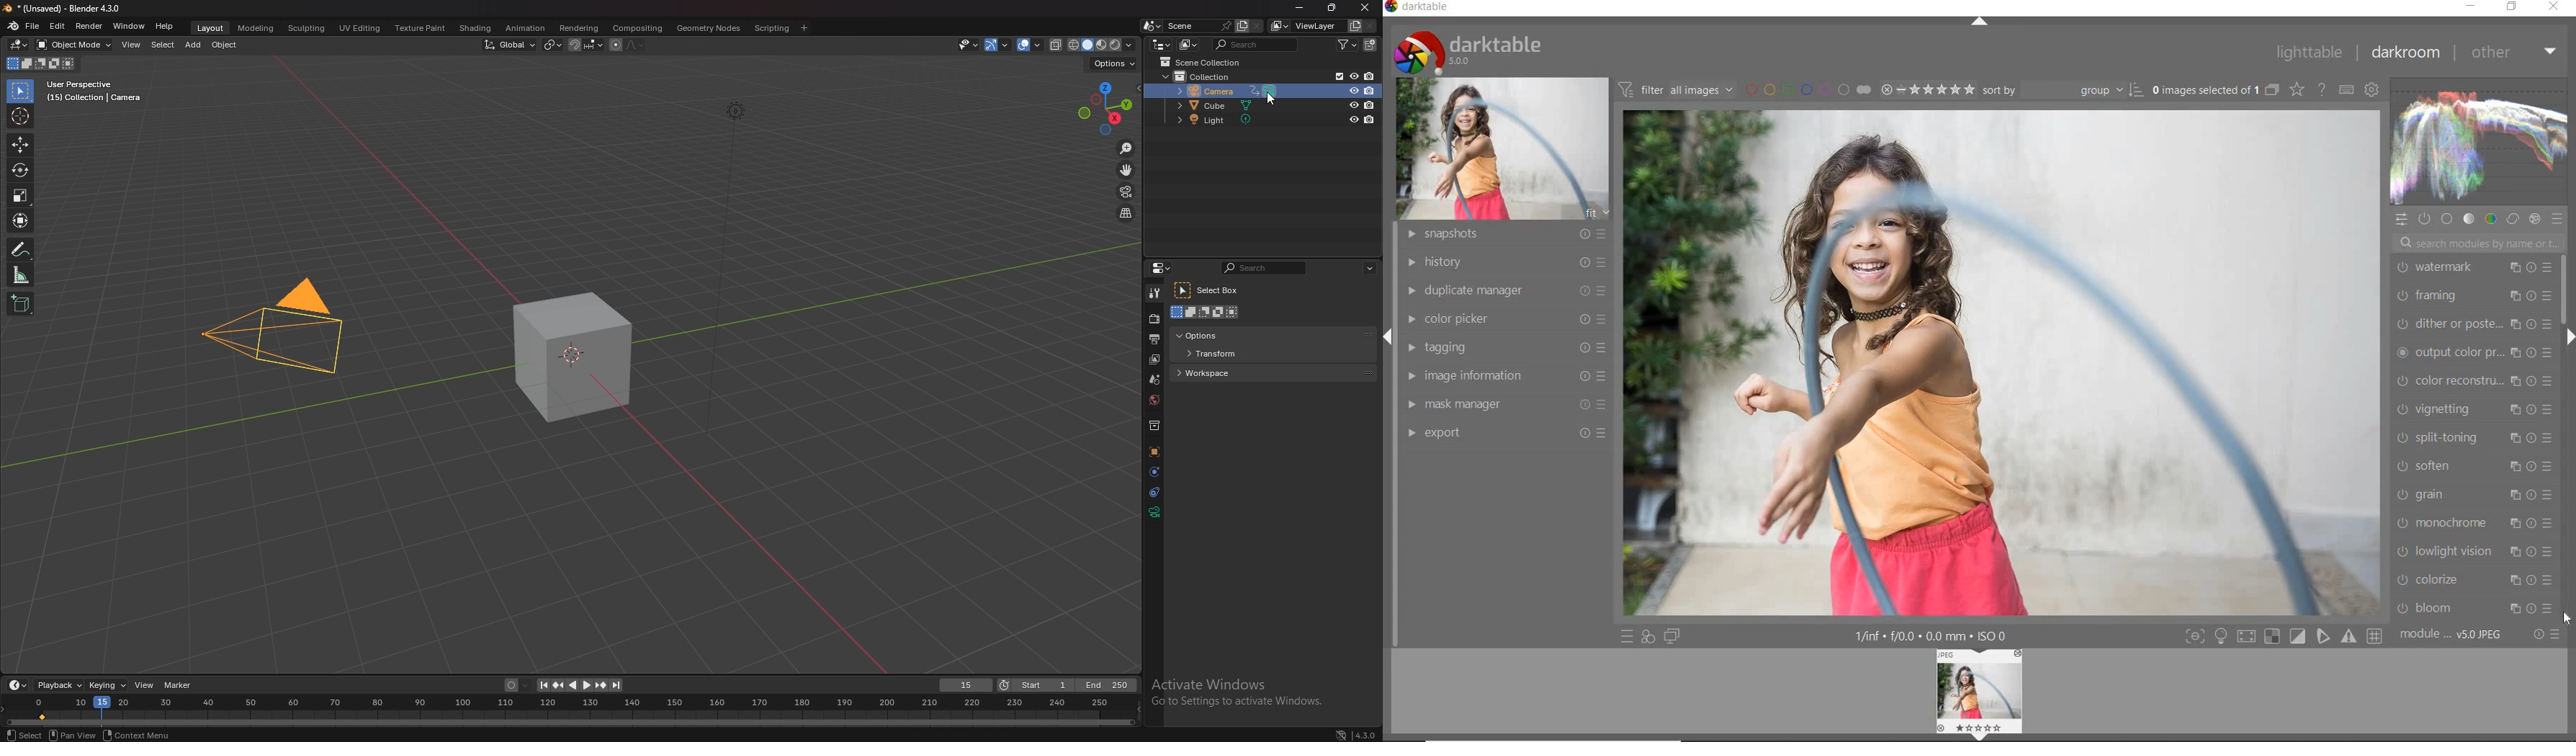 Image resolution: width=2576 pixels, height=756 pixels. Describe the element at coordinates (1503, 289) in the screenshot. I see `duplicate manager` at that location.